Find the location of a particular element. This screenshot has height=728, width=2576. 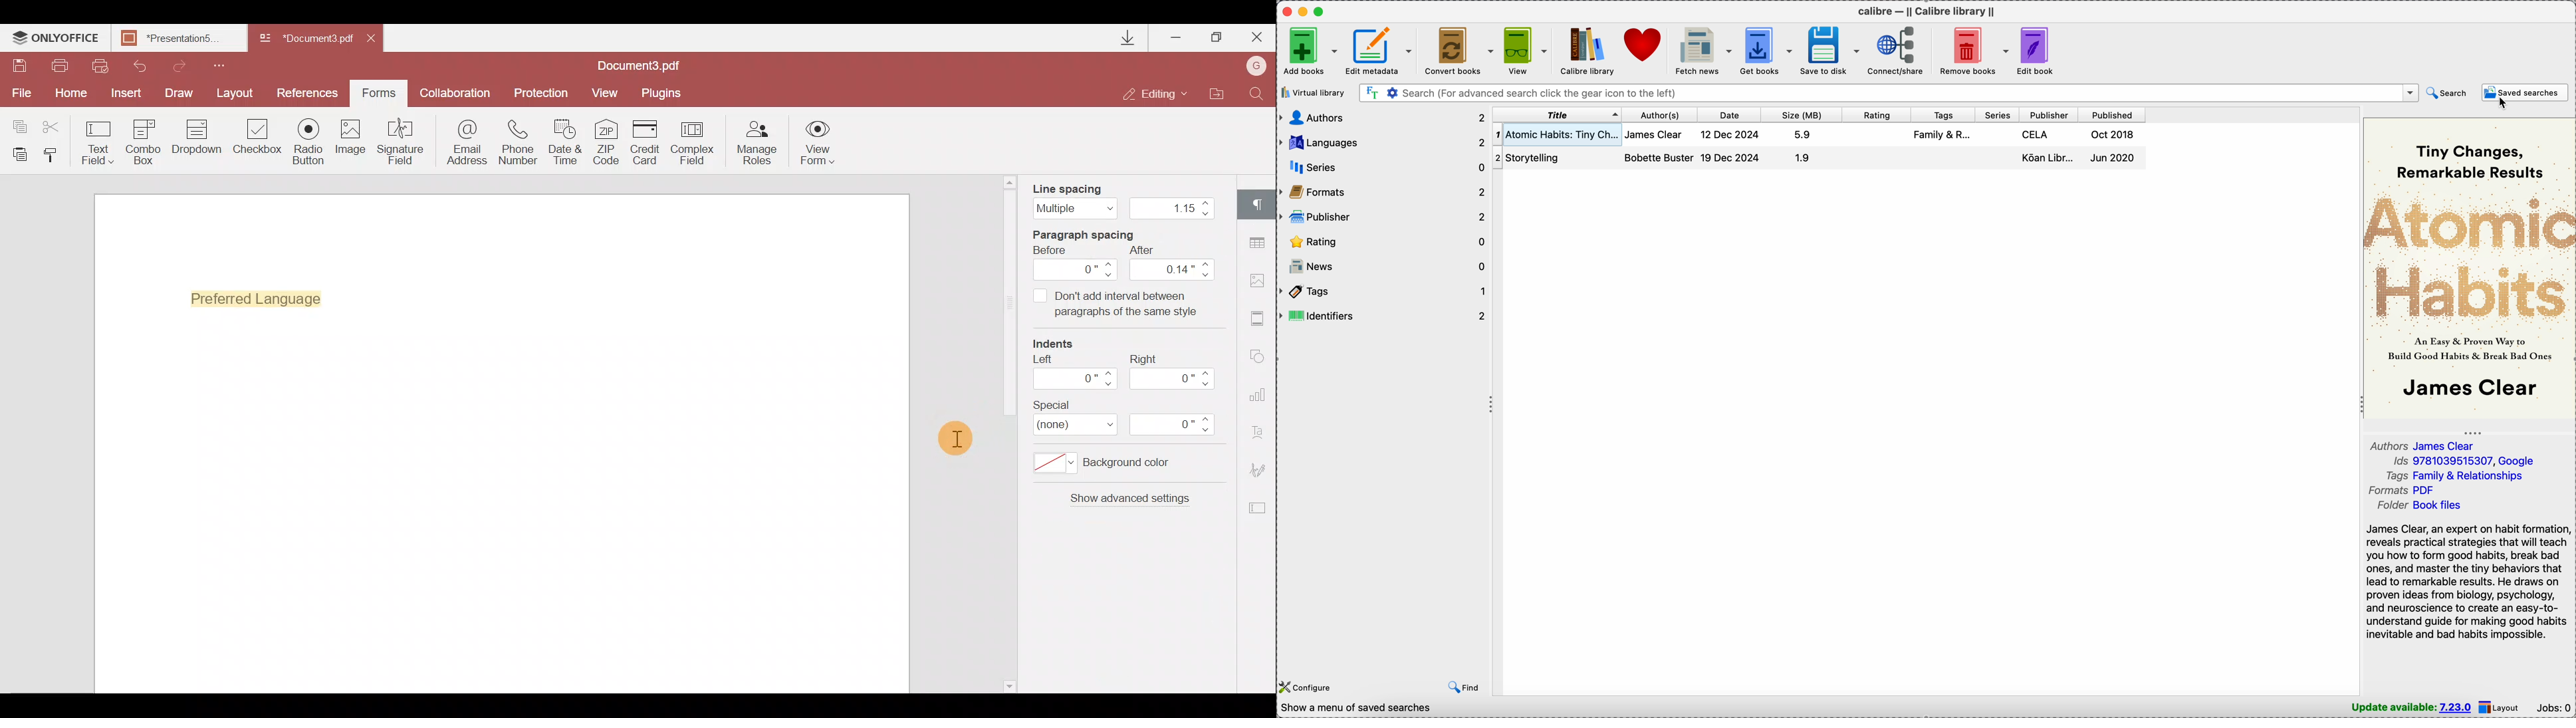

news is located at coordinates (1385, 265).